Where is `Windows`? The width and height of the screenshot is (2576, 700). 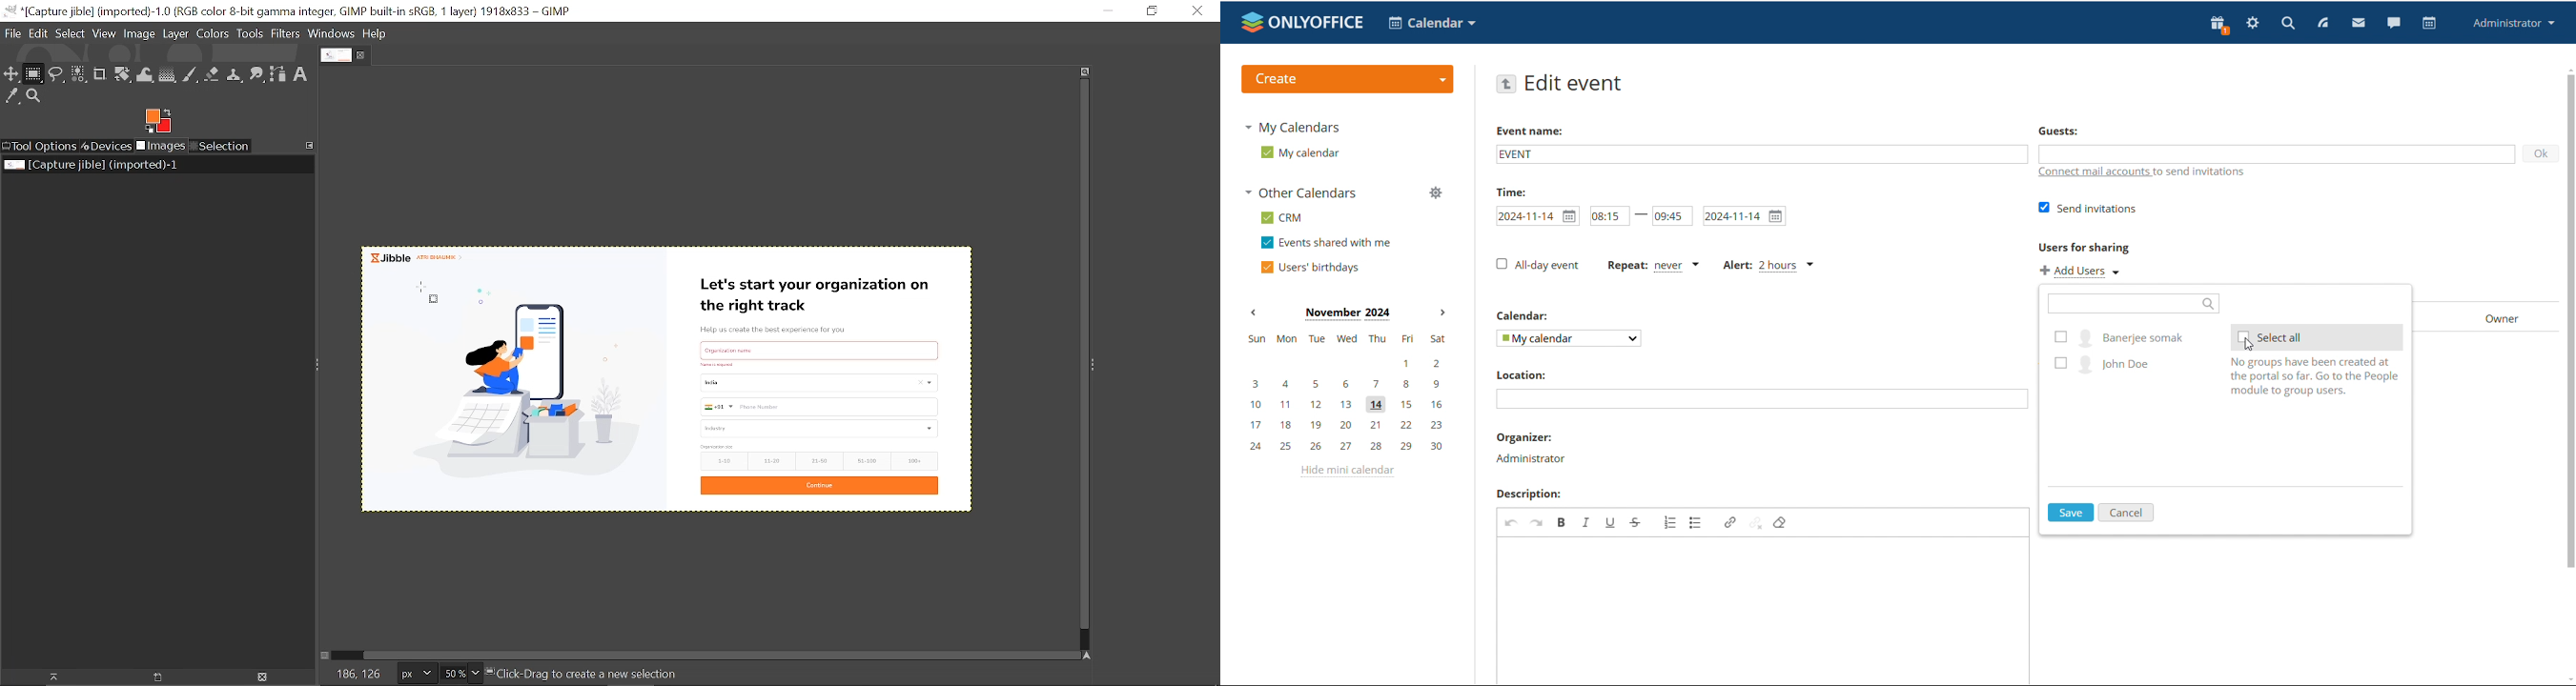 Windows is located at coordinates (331, 34).